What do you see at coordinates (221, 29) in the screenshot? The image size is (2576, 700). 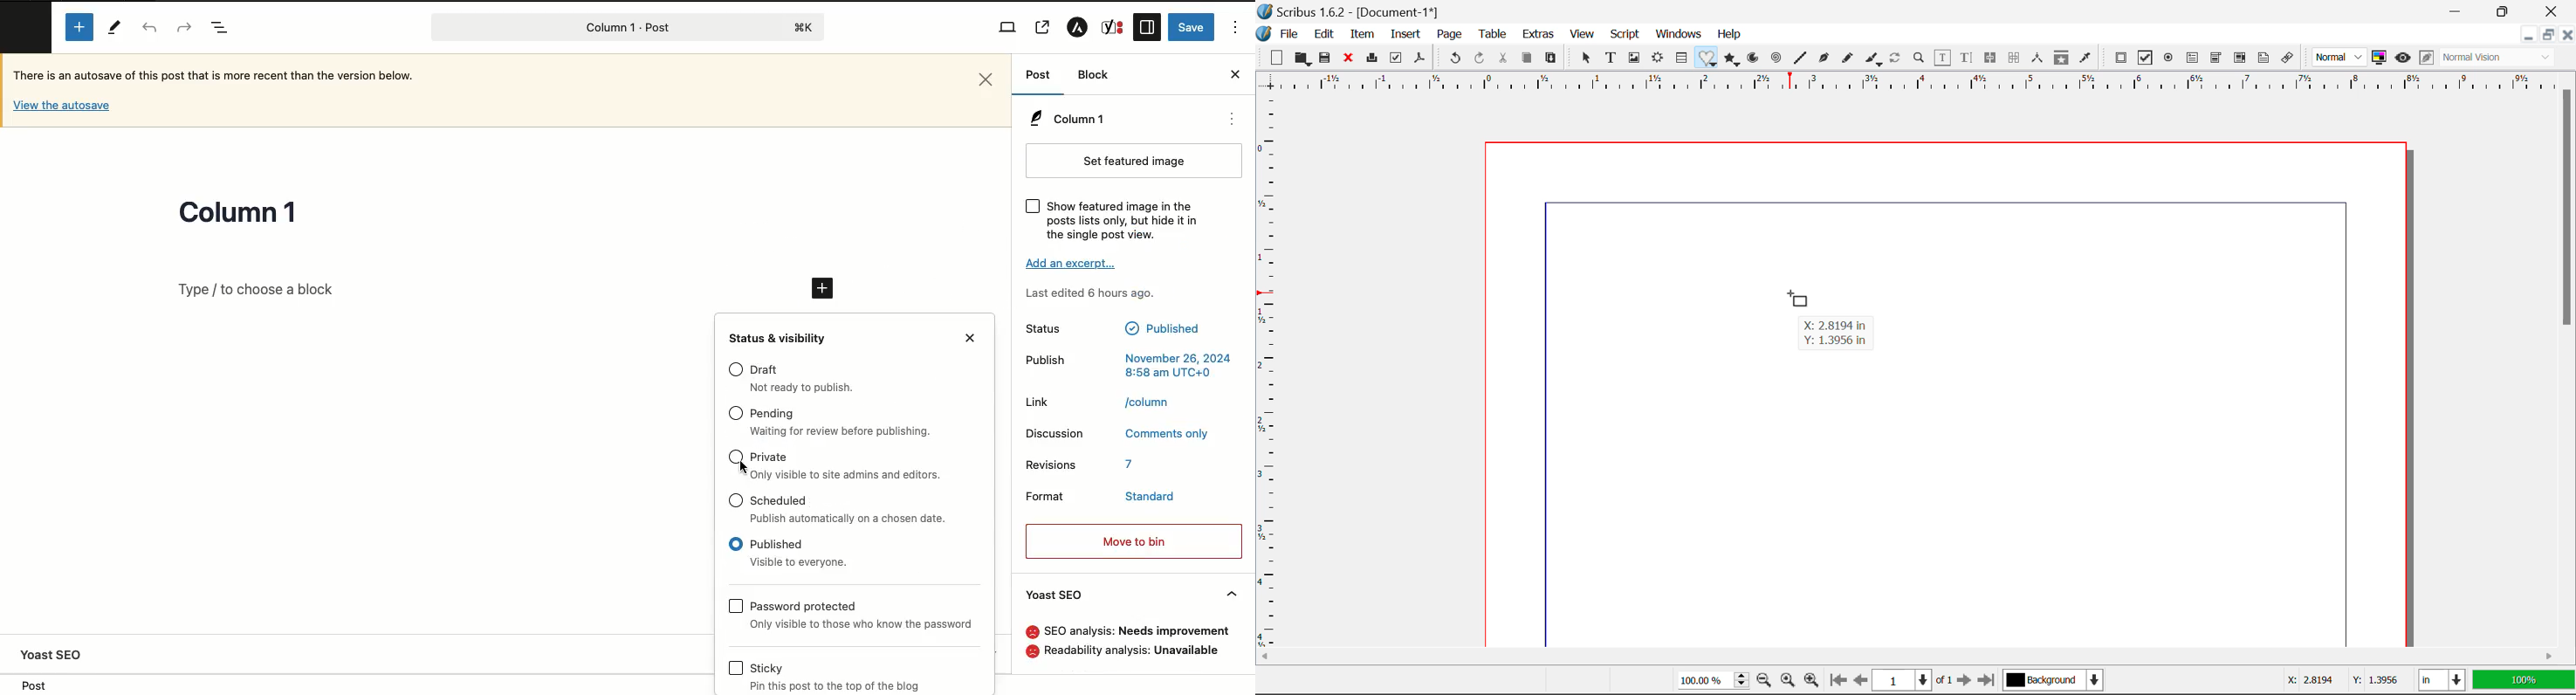 I see `Document overview` at bounding box center [221, 29].